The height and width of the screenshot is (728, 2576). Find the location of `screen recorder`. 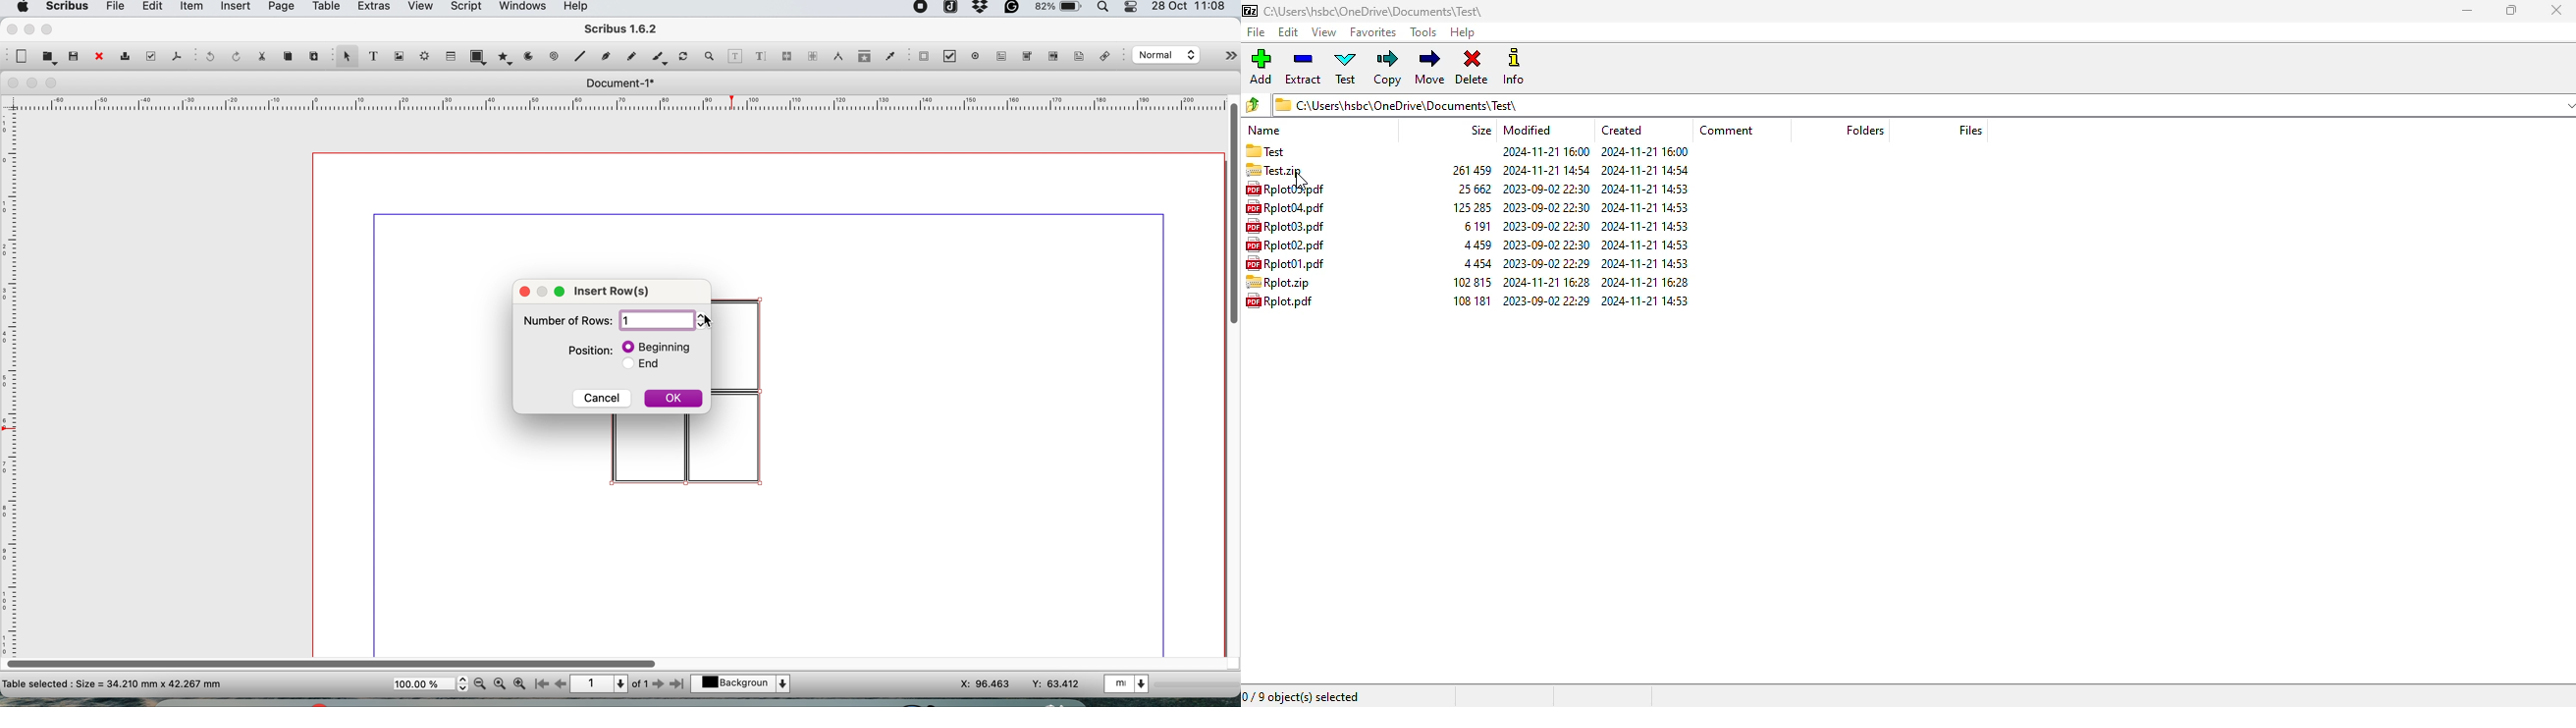

screen recorder is located at coordinates (921, 8).